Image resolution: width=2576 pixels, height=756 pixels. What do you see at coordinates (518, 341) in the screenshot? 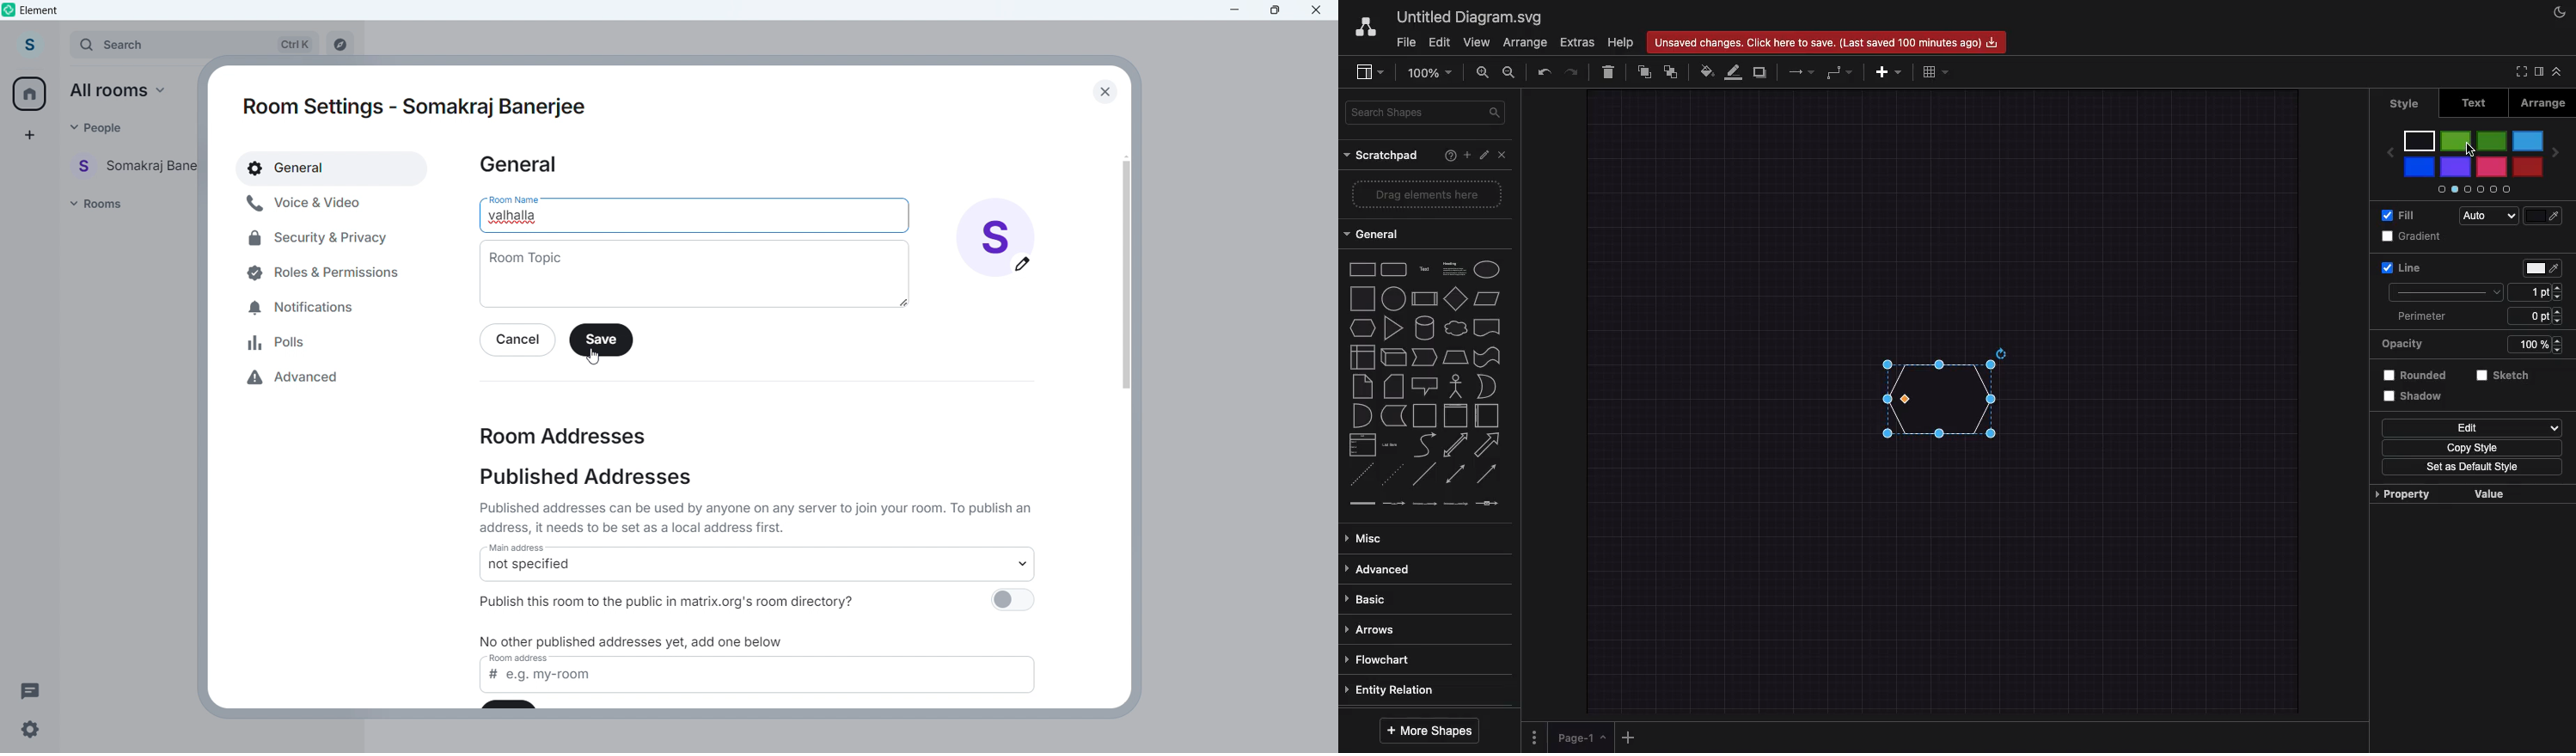
I see `Cancel ` at bounding box center [518, 341].